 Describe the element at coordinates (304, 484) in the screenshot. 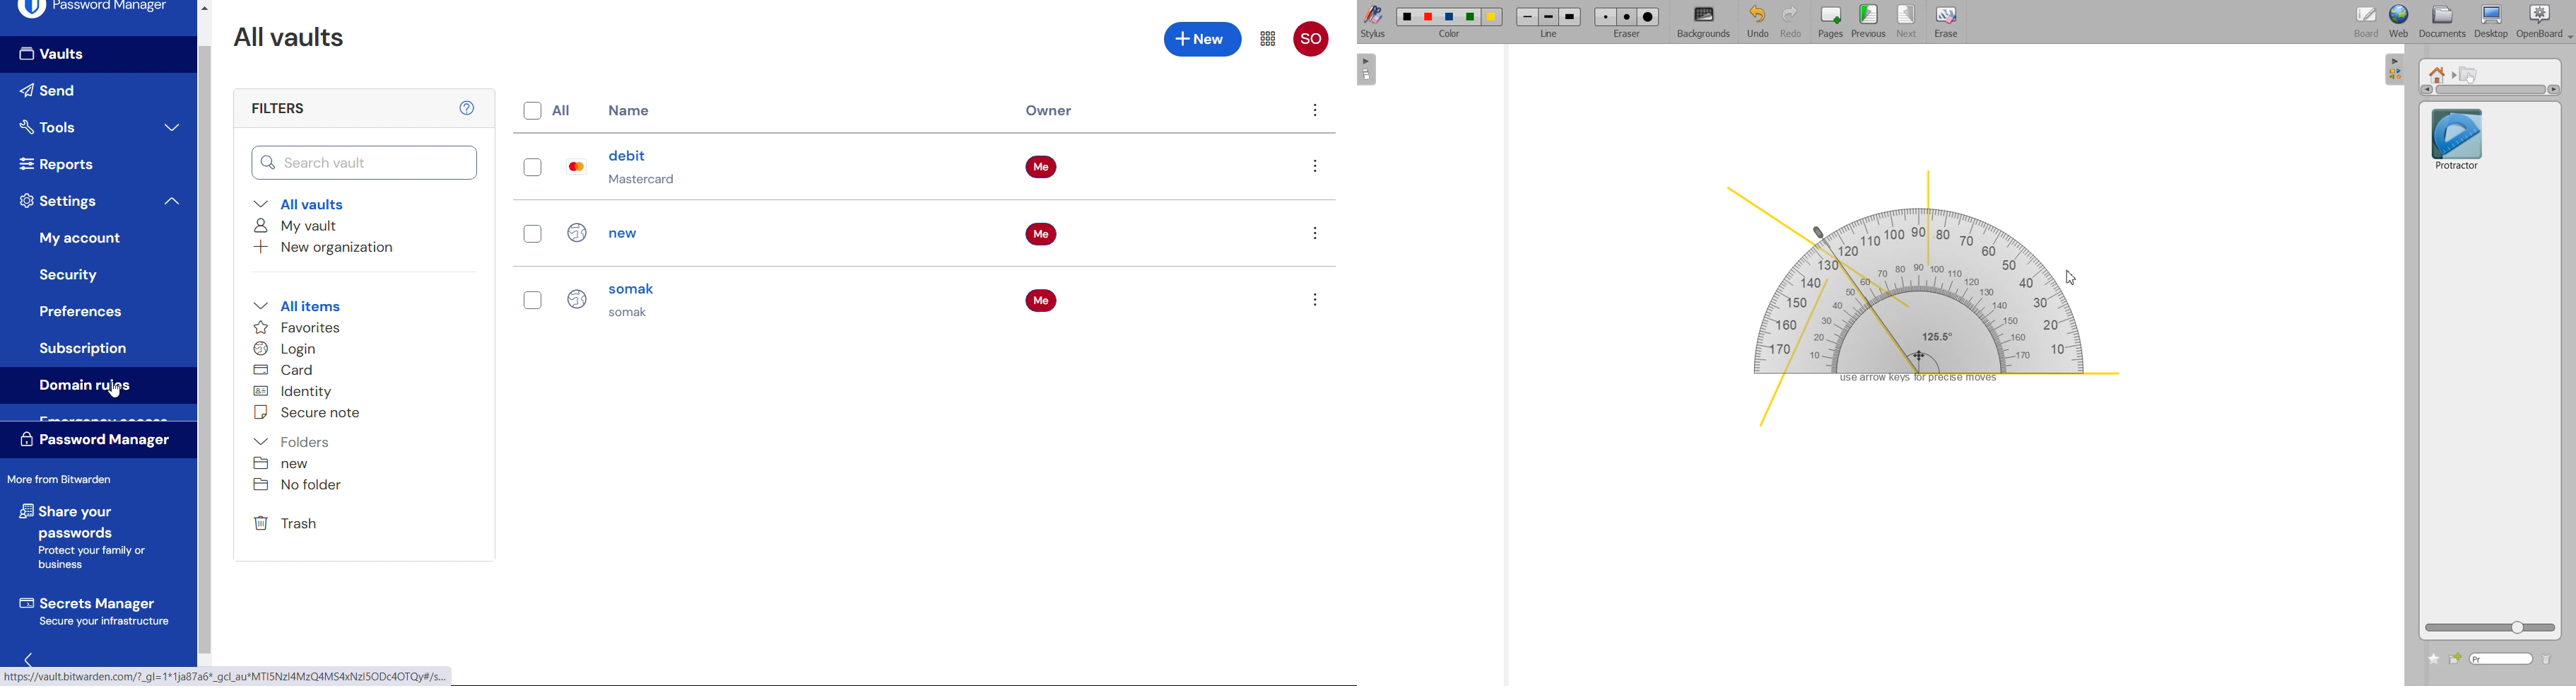

I see `No folder ` at that location.